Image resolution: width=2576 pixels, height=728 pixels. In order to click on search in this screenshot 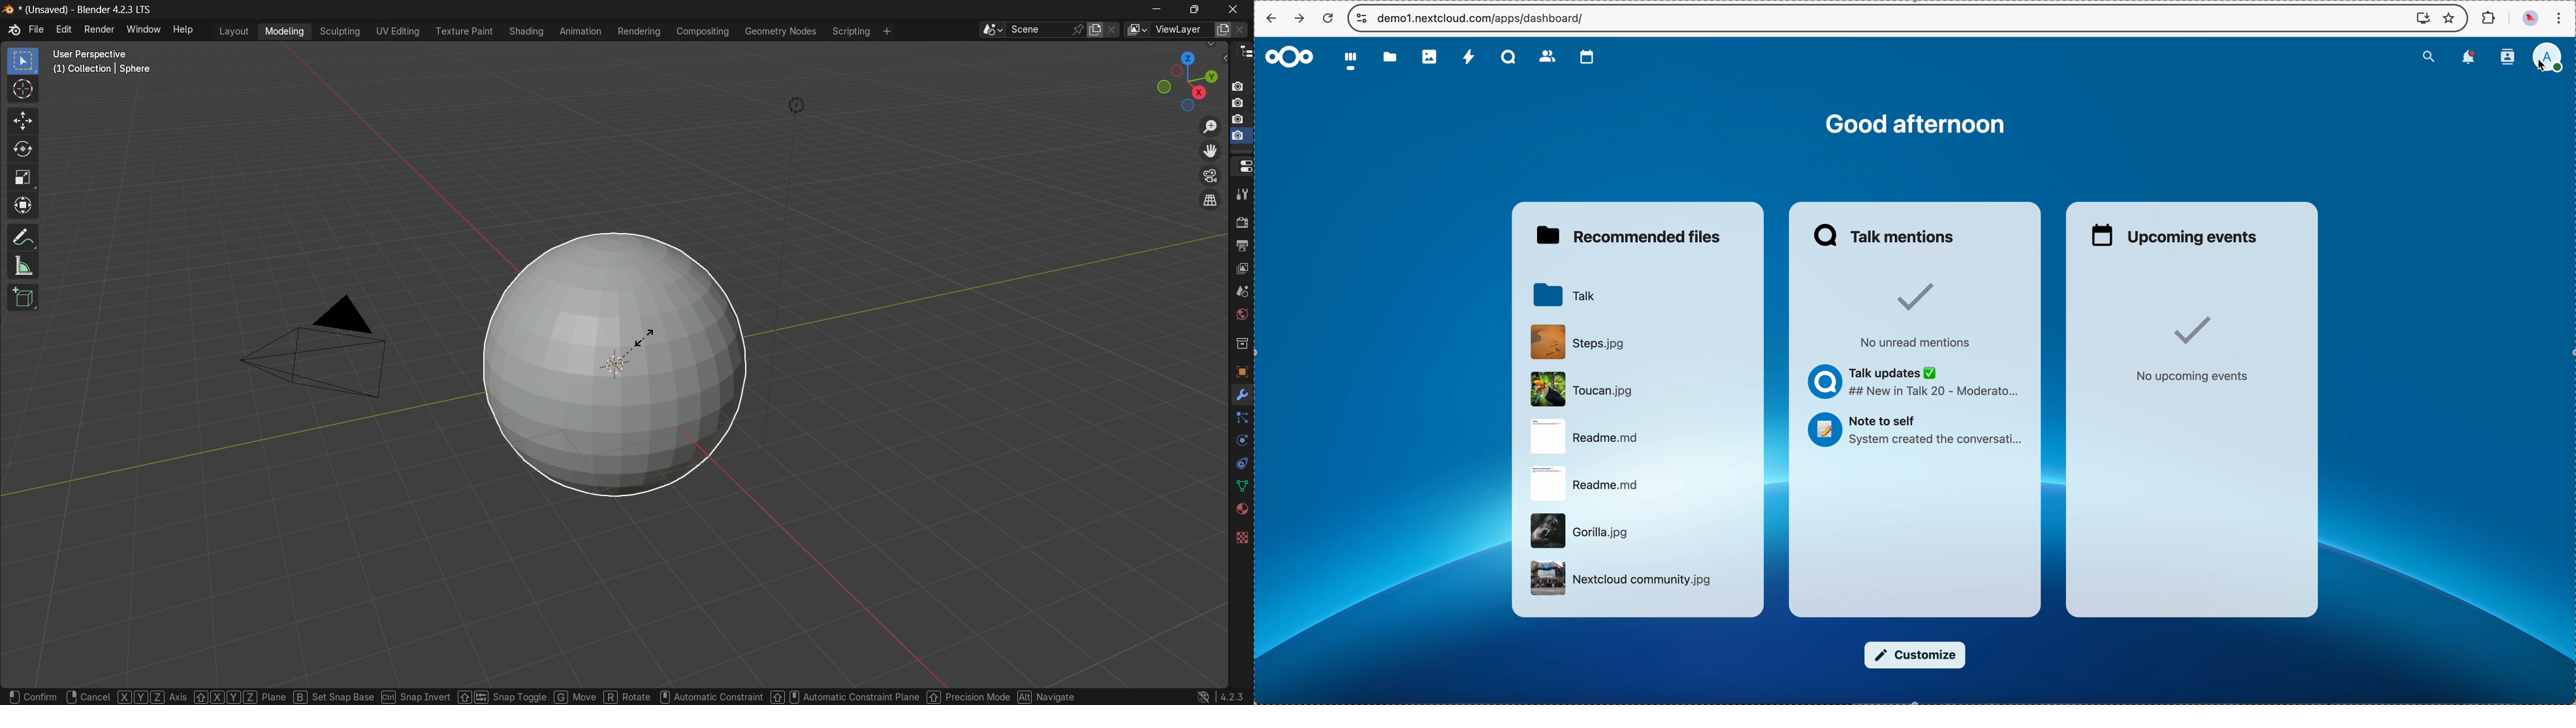, I will do `click(2426, 57)`.